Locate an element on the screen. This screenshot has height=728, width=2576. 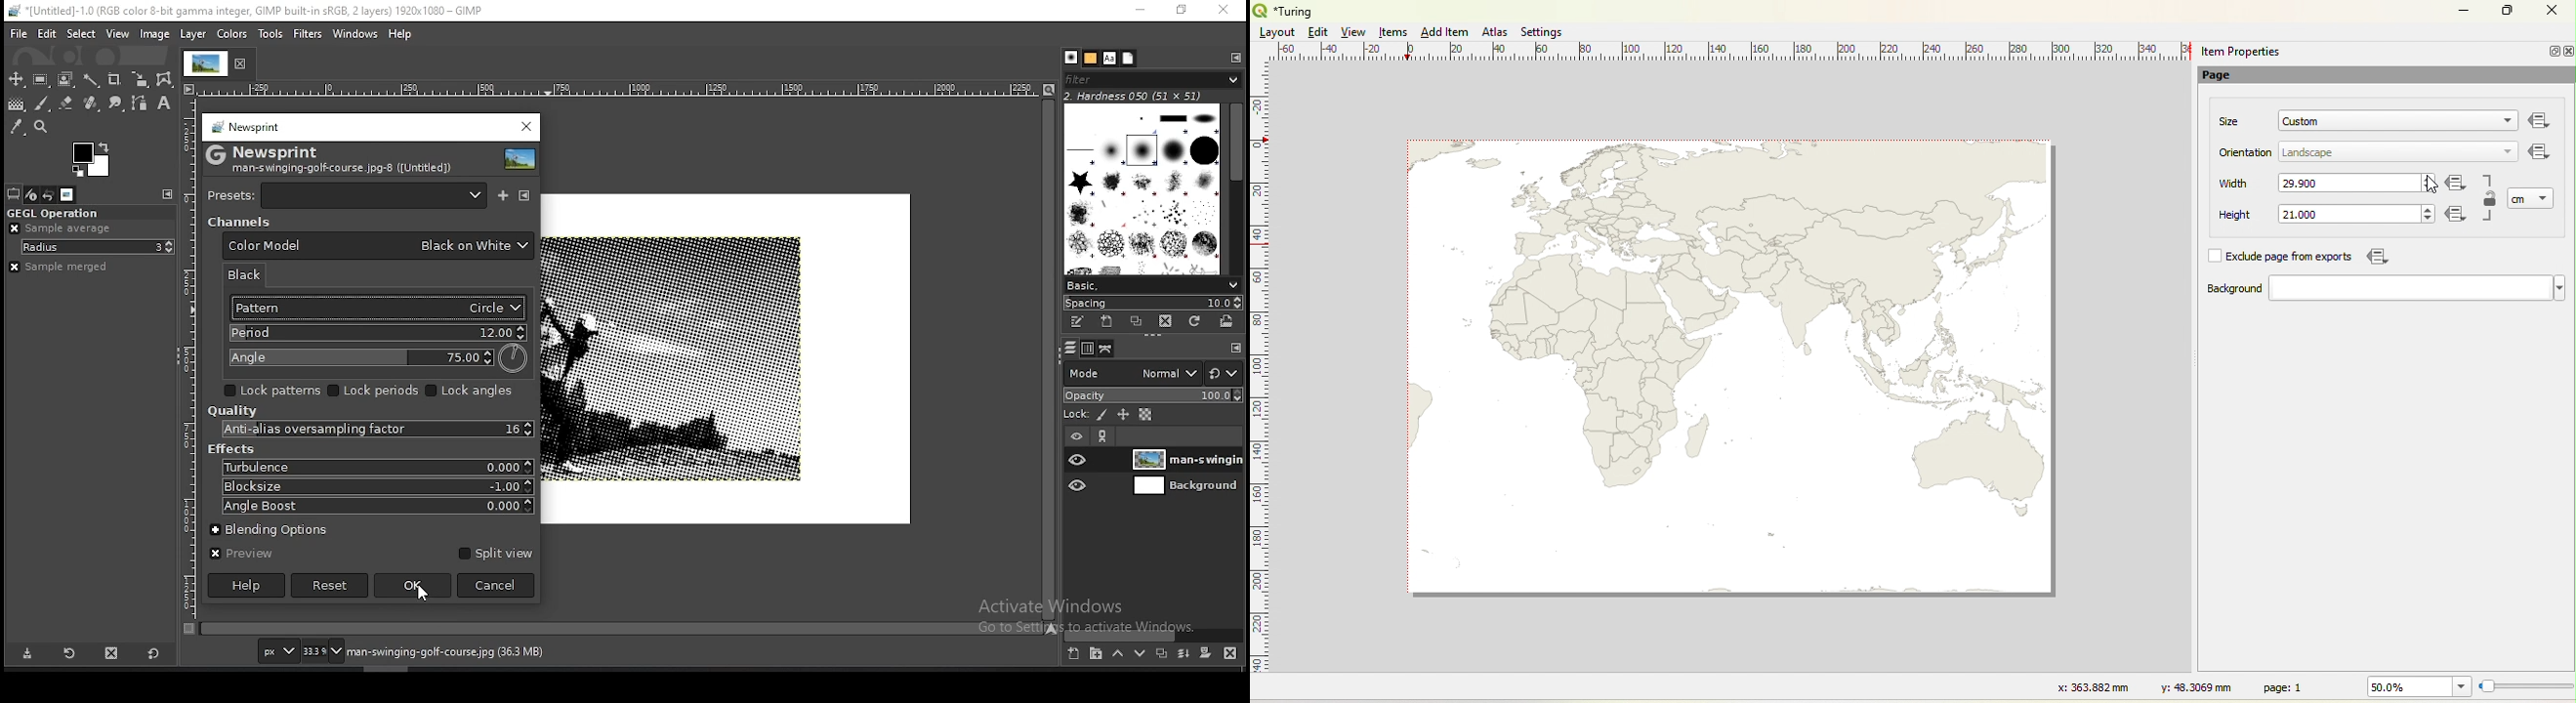
scroll bar is located at coordinates (622, 630).